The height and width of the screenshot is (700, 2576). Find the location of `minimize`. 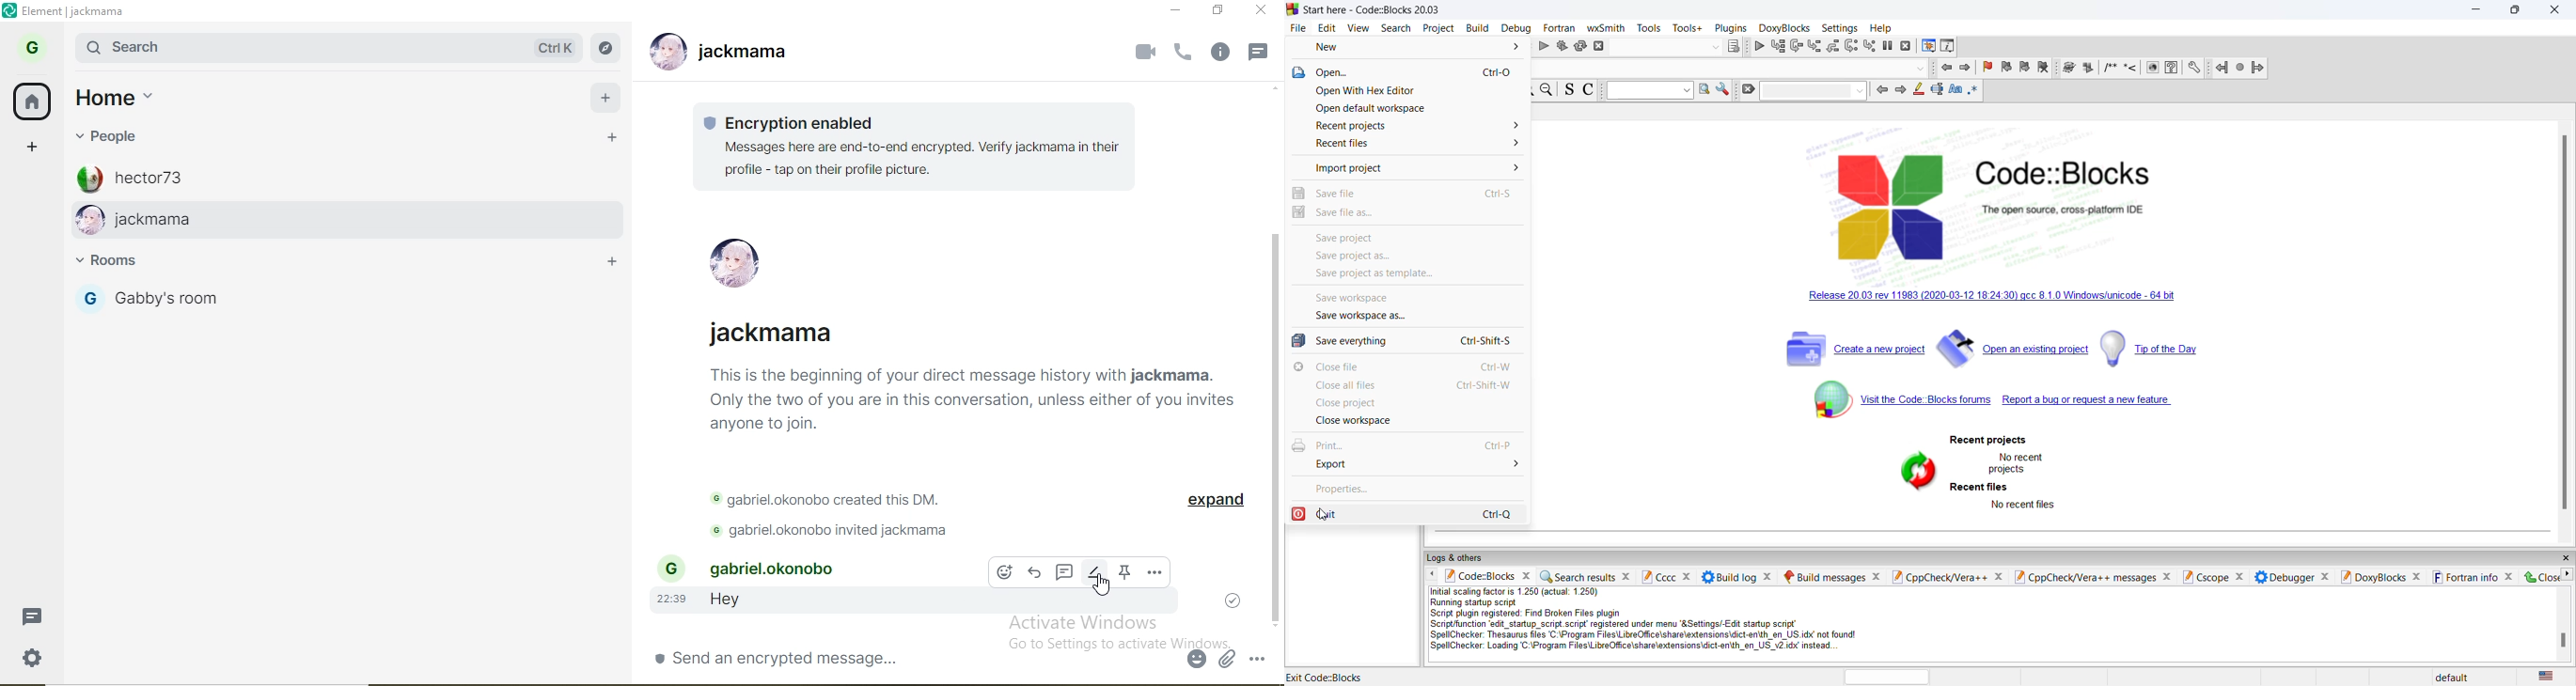

minimize is located at coordinates (2478, 10).